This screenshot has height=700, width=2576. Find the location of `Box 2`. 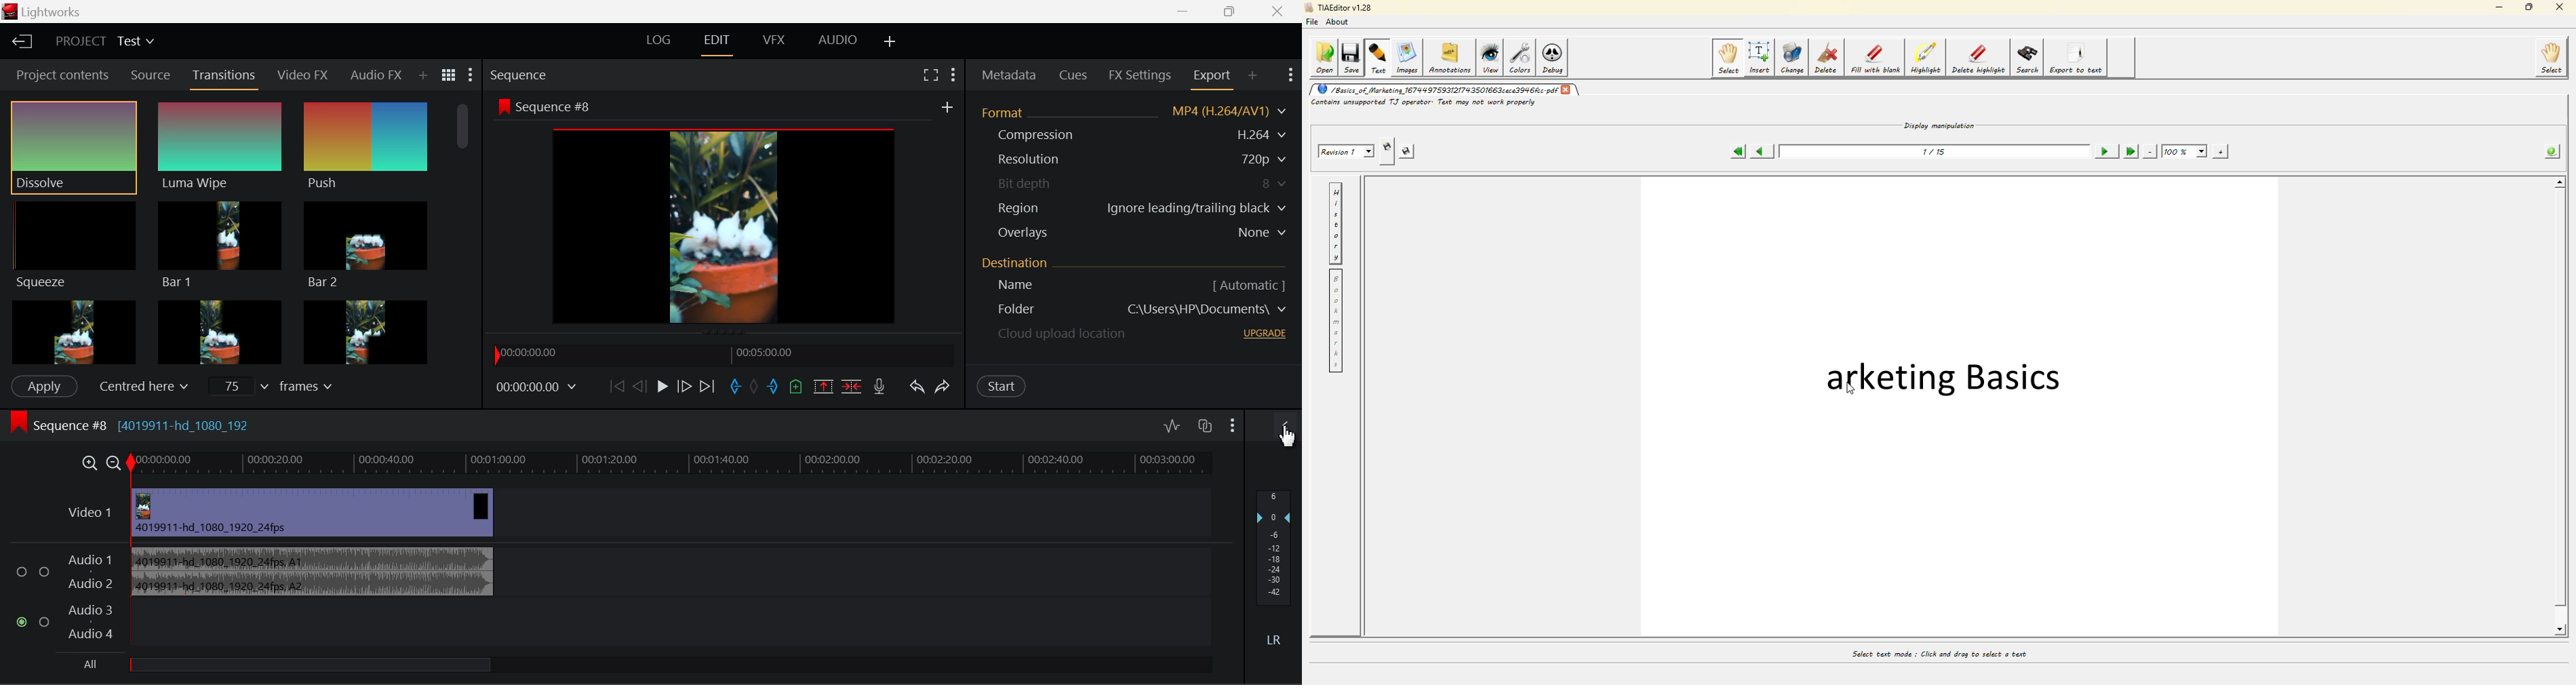

Box 2 is located at coordinates (219, 331).